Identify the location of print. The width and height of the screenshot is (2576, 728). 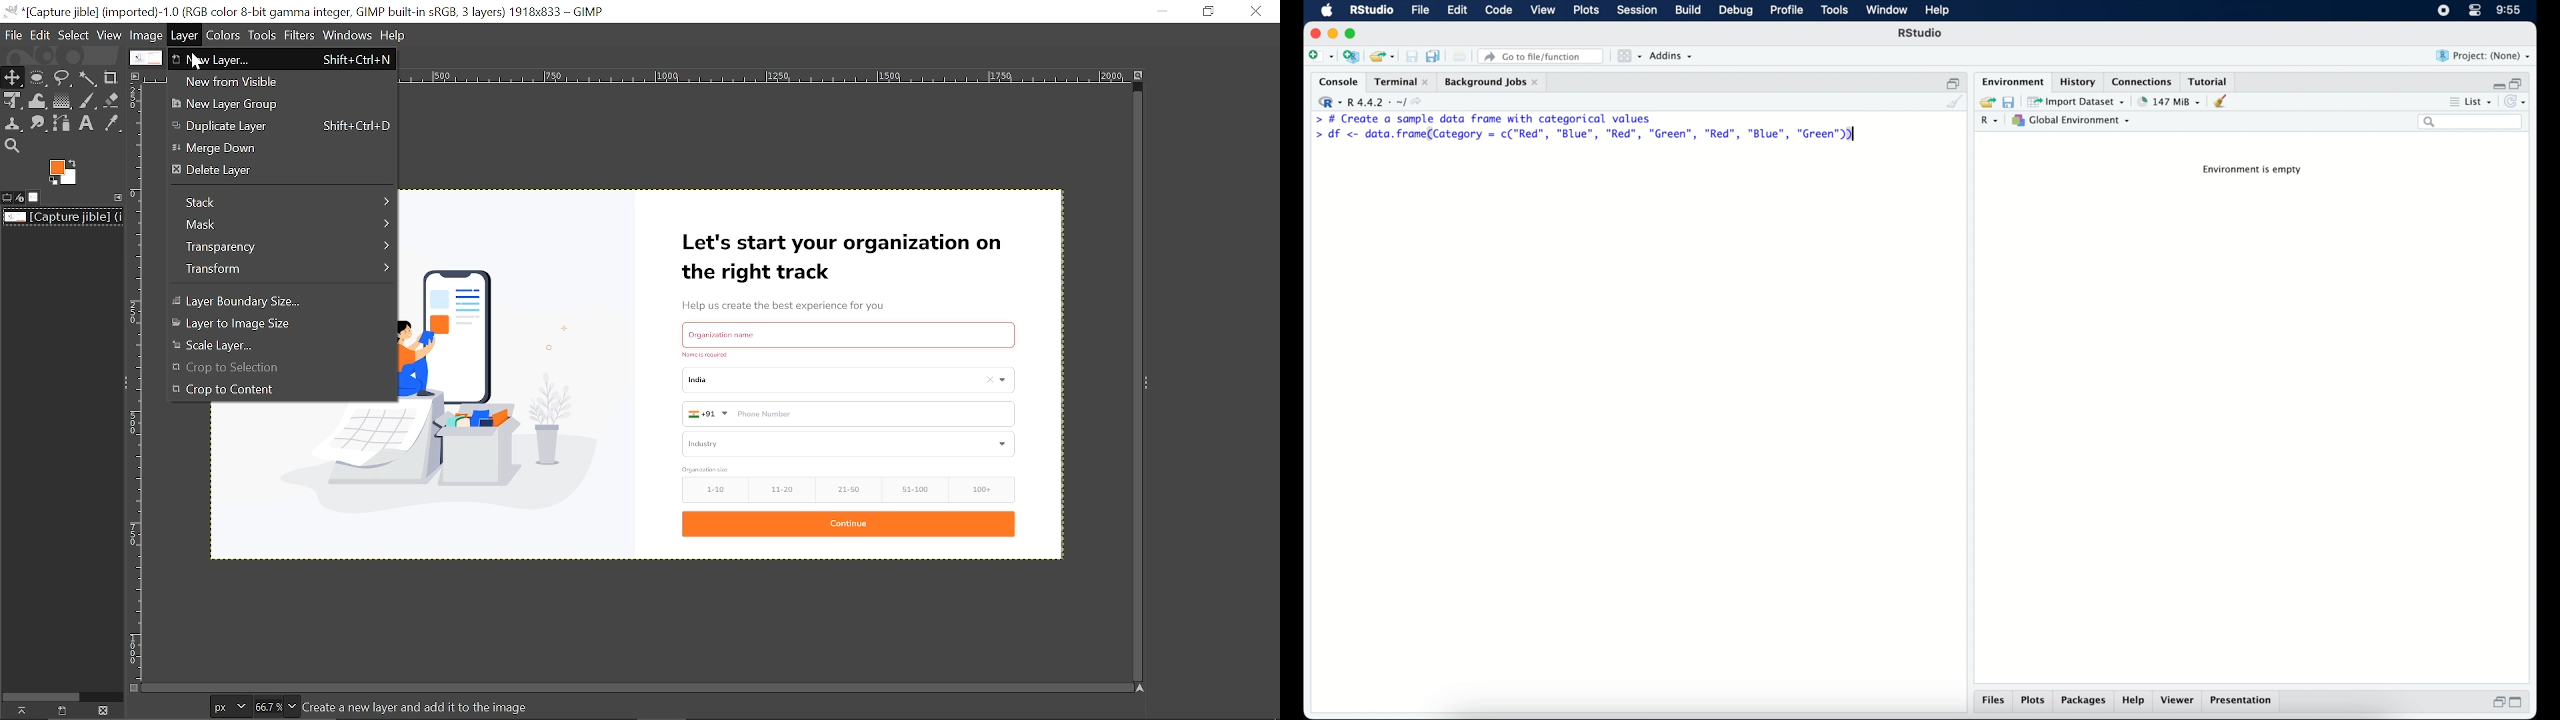
(1460, 56).